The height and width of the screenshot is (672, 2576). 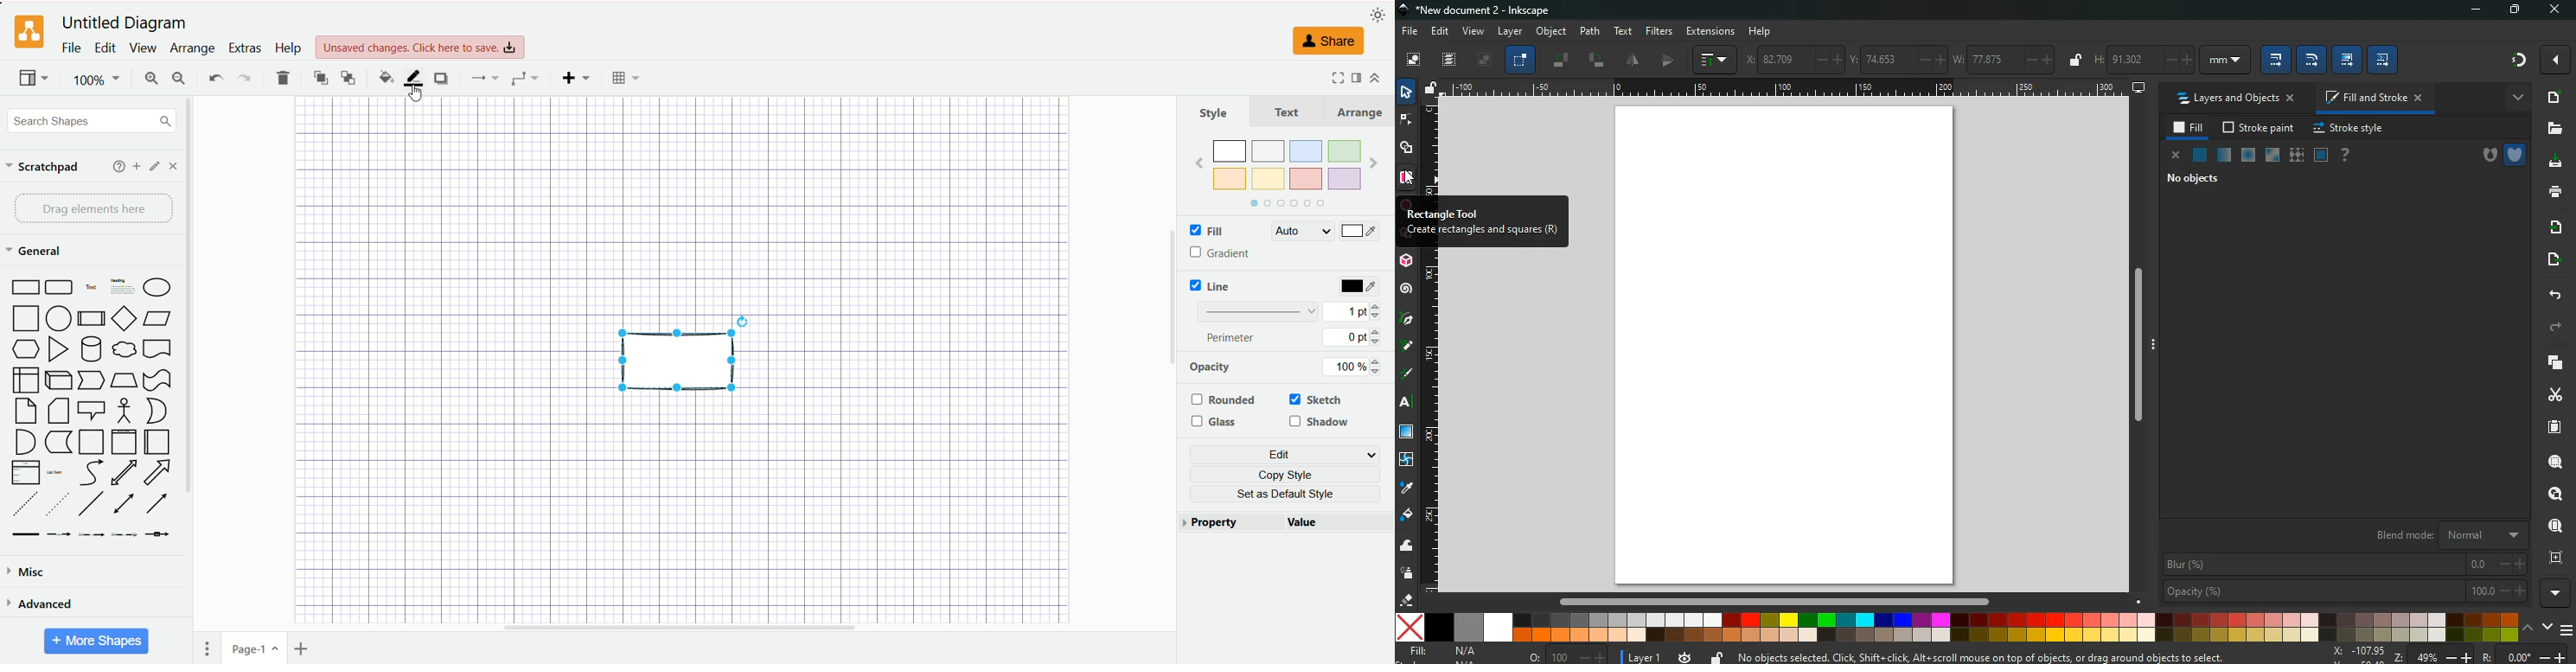 I want to click on mm, so click(x=2223, y=61).